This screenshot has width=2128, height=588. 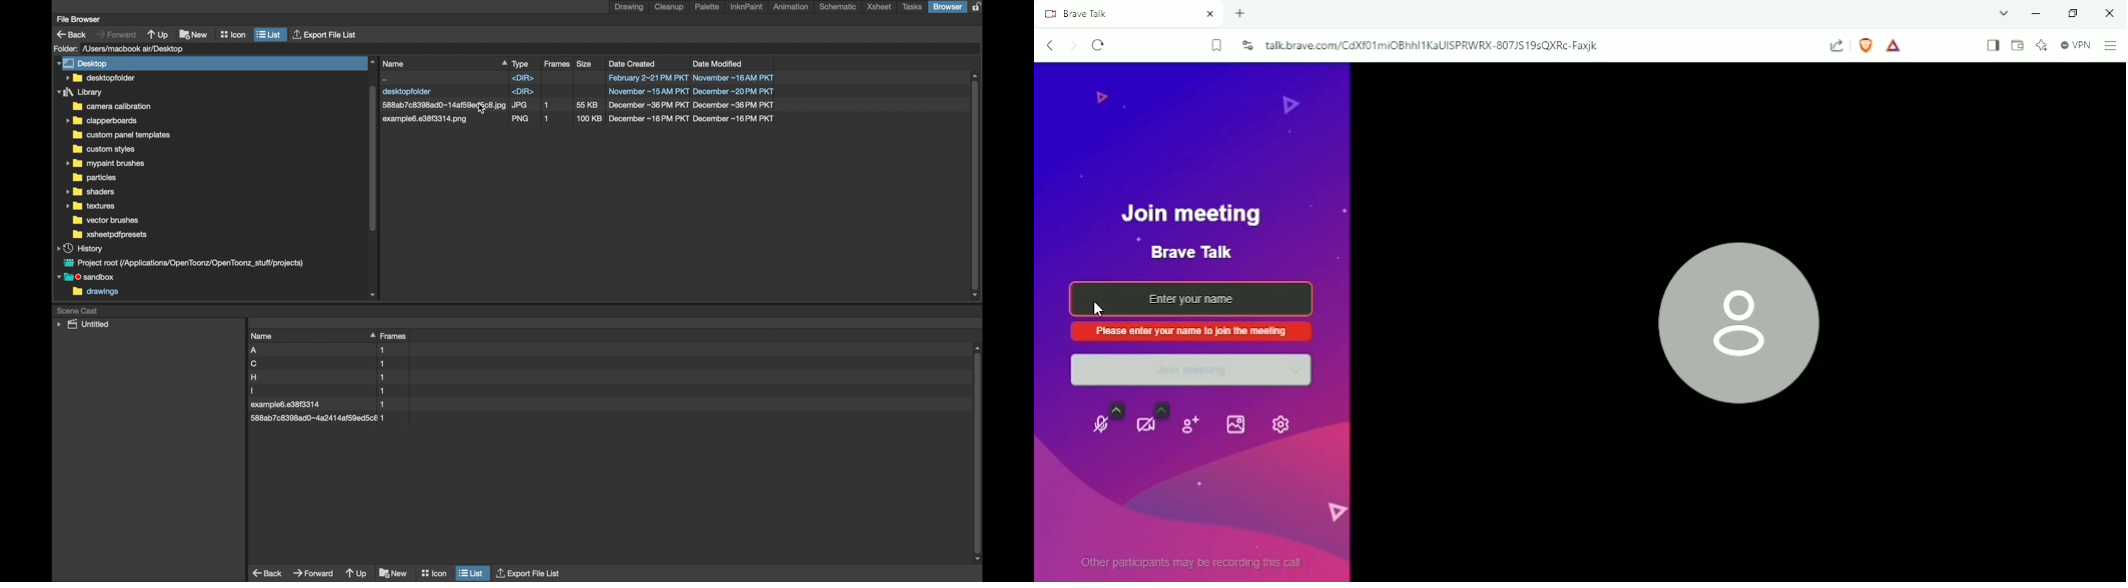 I want to click on forward, so click(x=116, y=34).